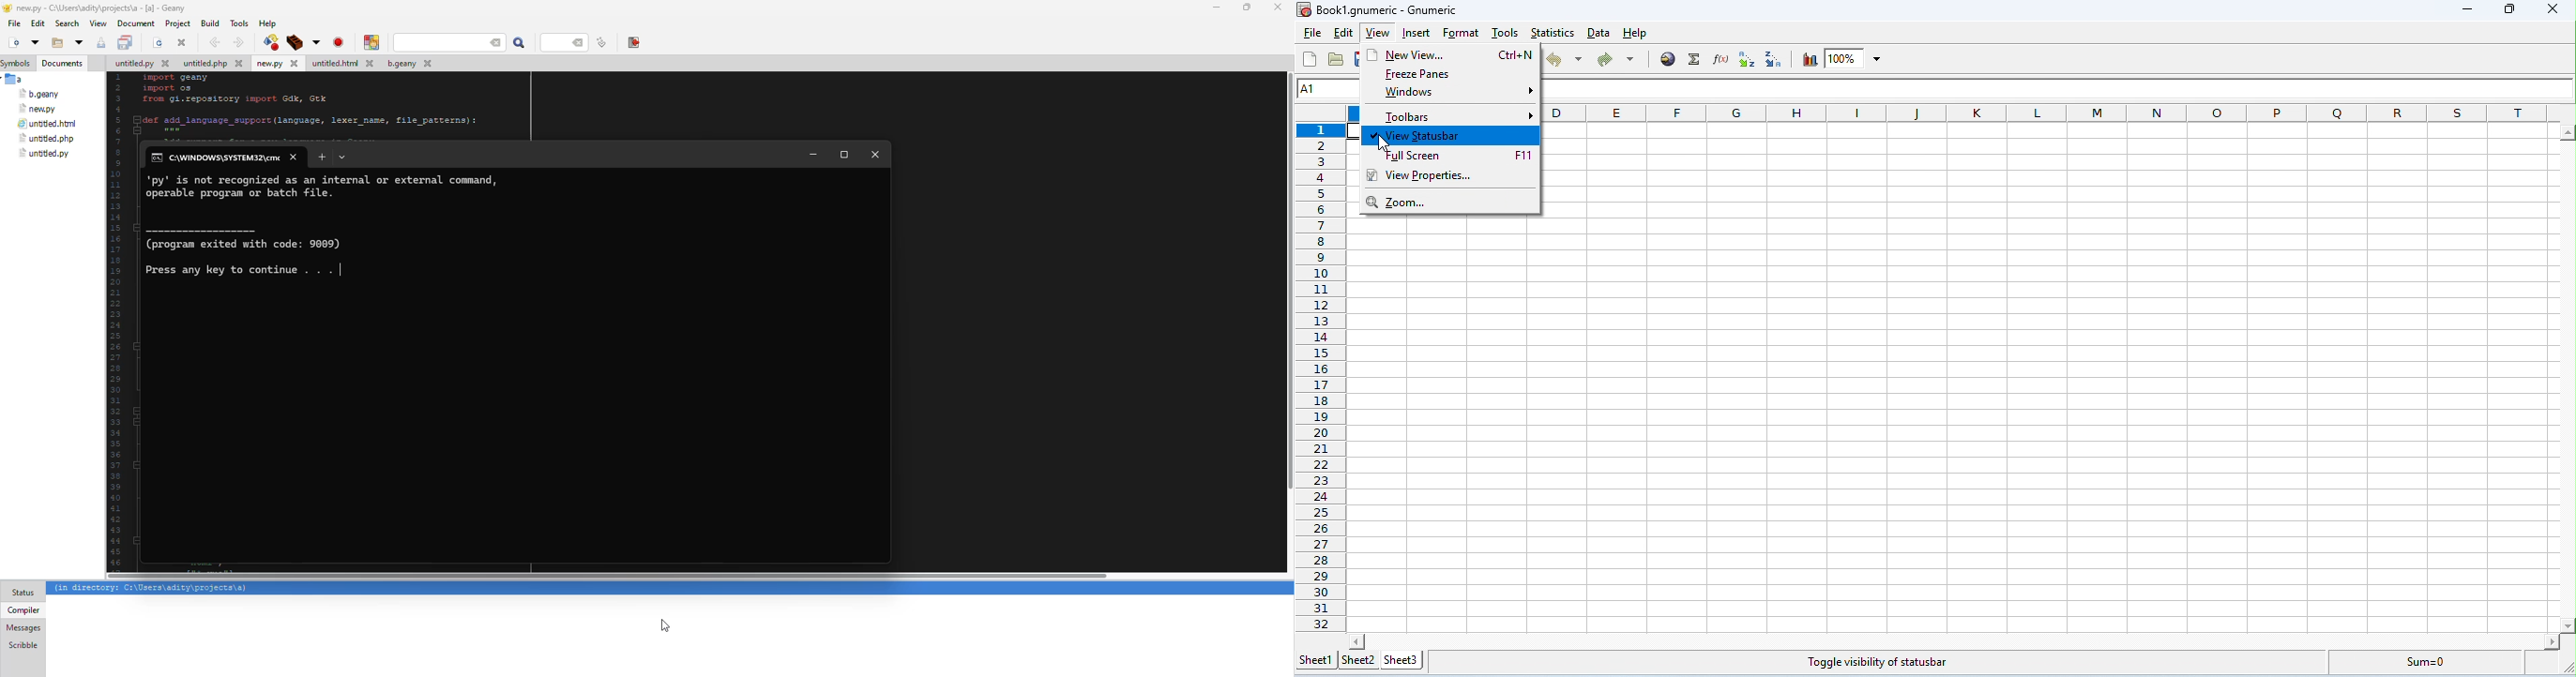 Image resolution: width=2576 pixels, height=700 pixels. What do you see at coordinates (1450, 54) in the screenshot?
I see `new view` at bounding box center [1450, 54].